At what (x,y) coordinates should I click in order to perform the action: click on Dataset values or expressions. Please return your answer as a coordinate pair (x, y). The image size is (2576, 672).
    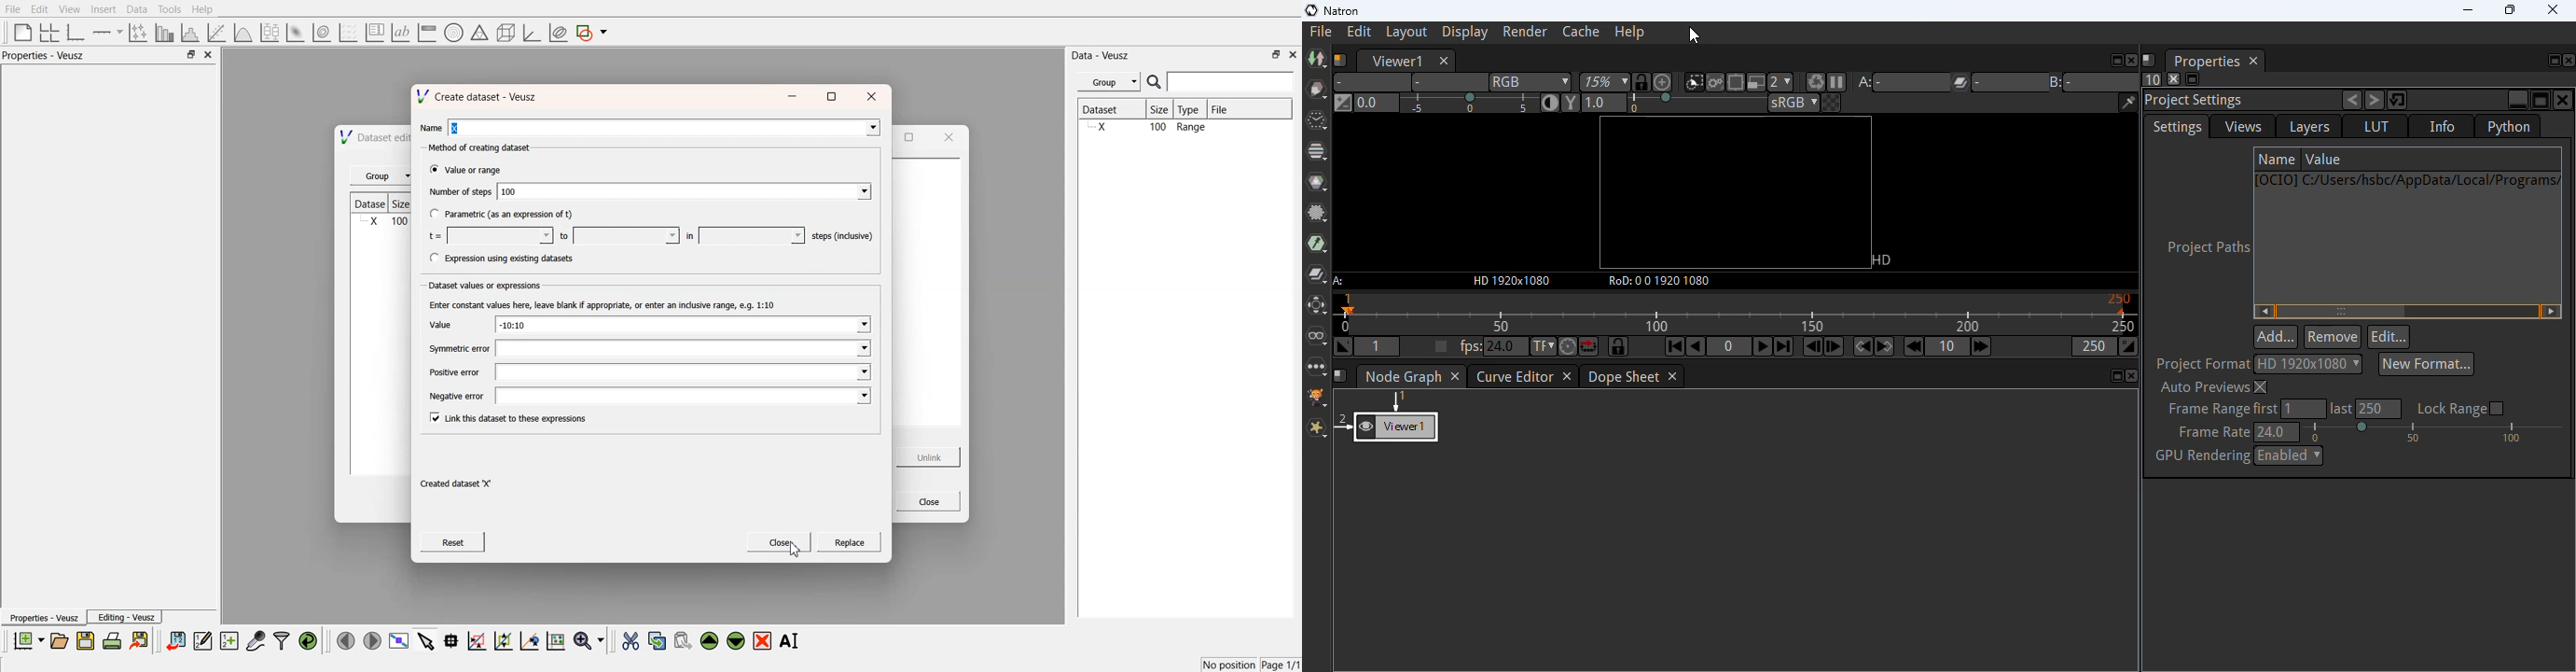
    Looking at the image, I should click on (488, 286).